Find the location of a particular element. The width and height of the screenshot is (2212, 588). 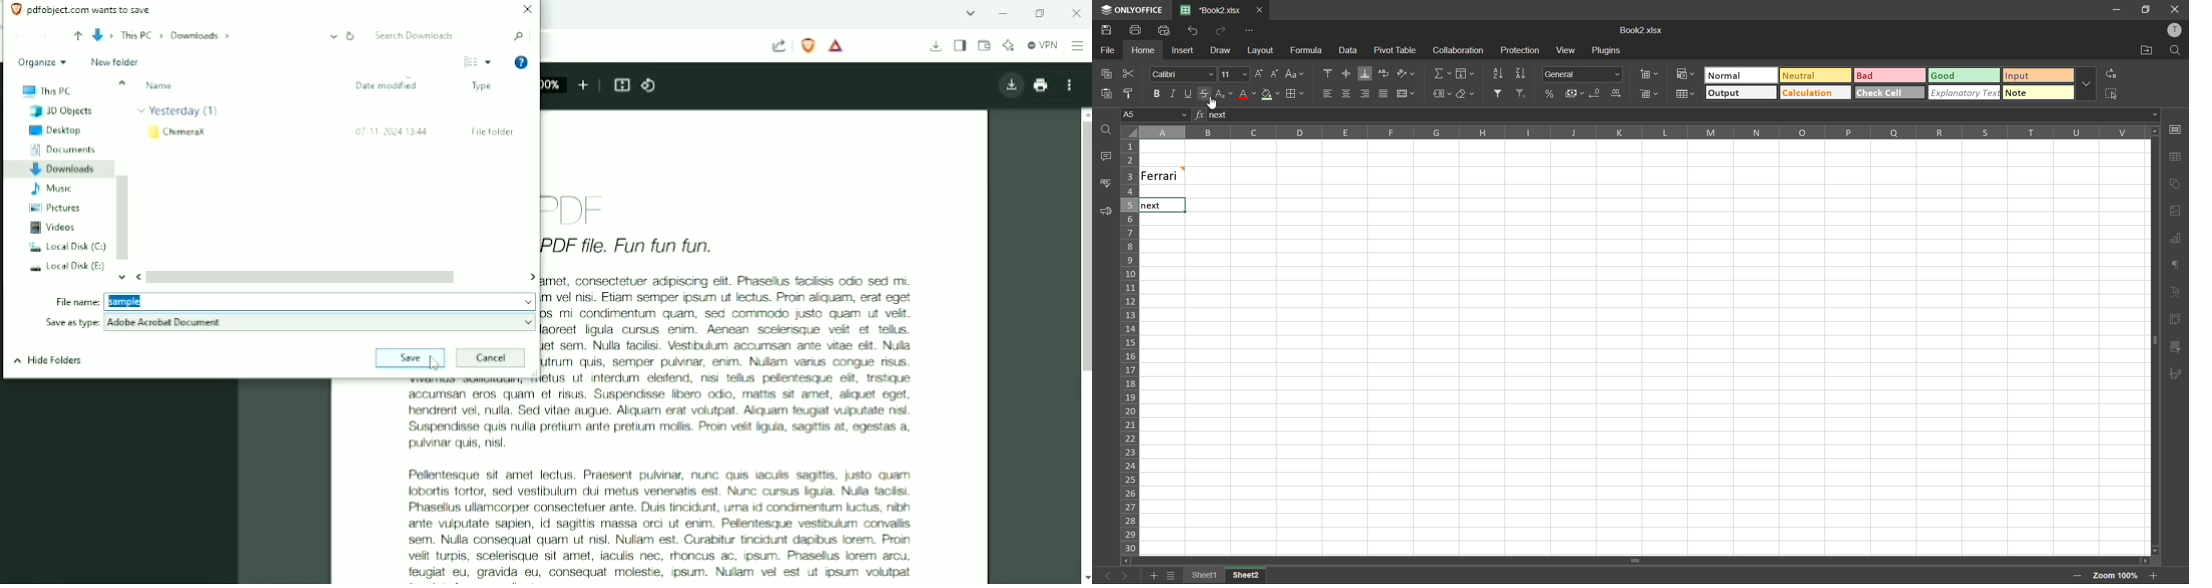

redo is located at coordinates (1222, 30).